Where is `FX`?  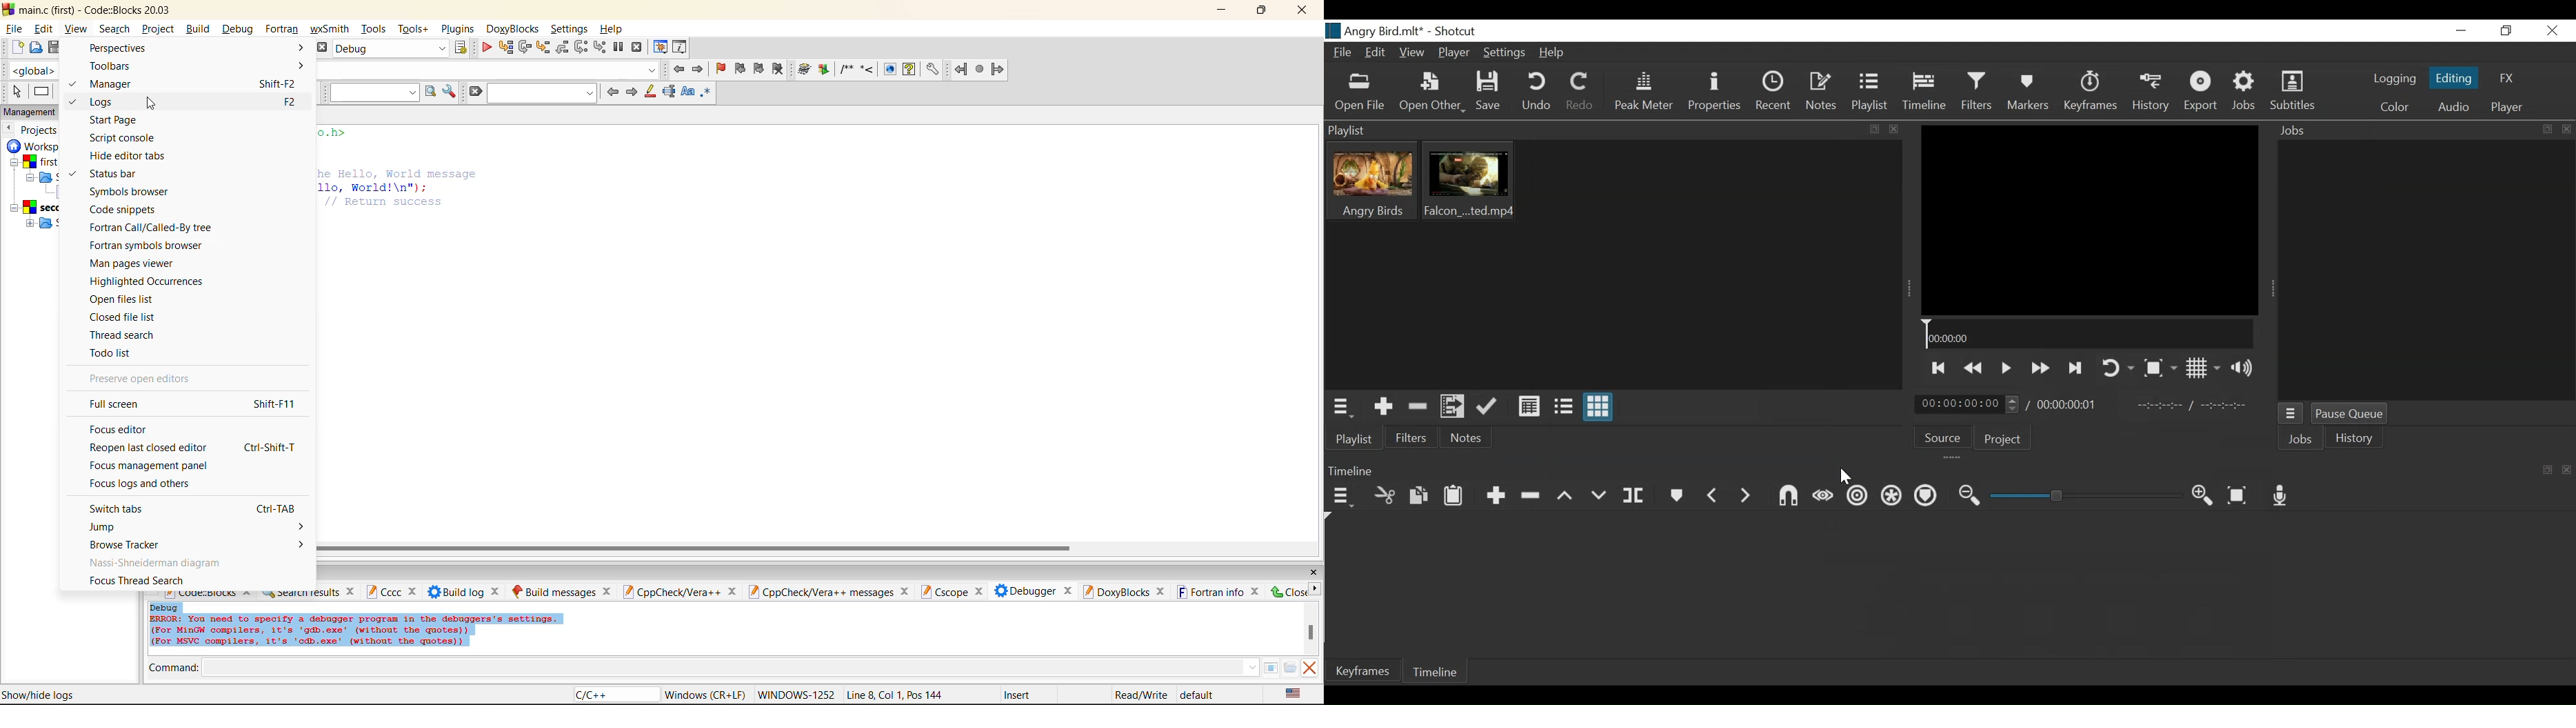 FX is located at coordinates (2505, 78).